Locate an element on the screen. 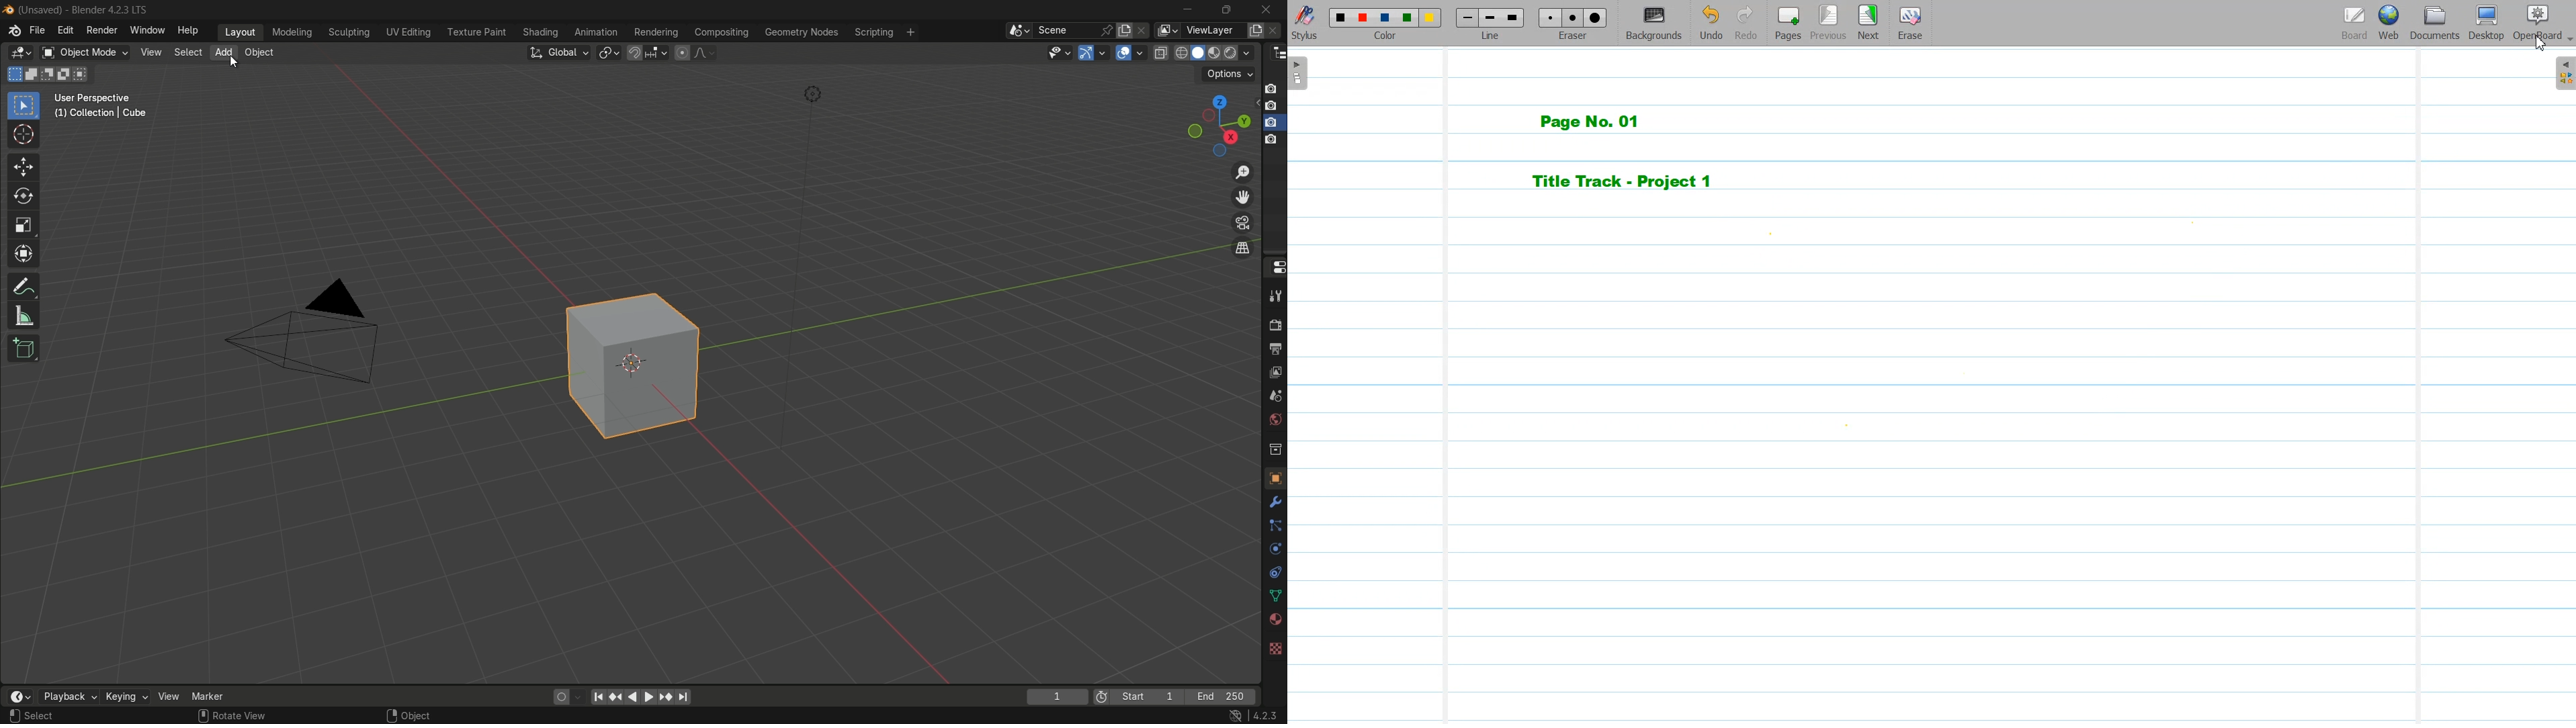 Image resolution: width=2576 pixels, height=728 pixels. logo is located at coordinates (9, 10).